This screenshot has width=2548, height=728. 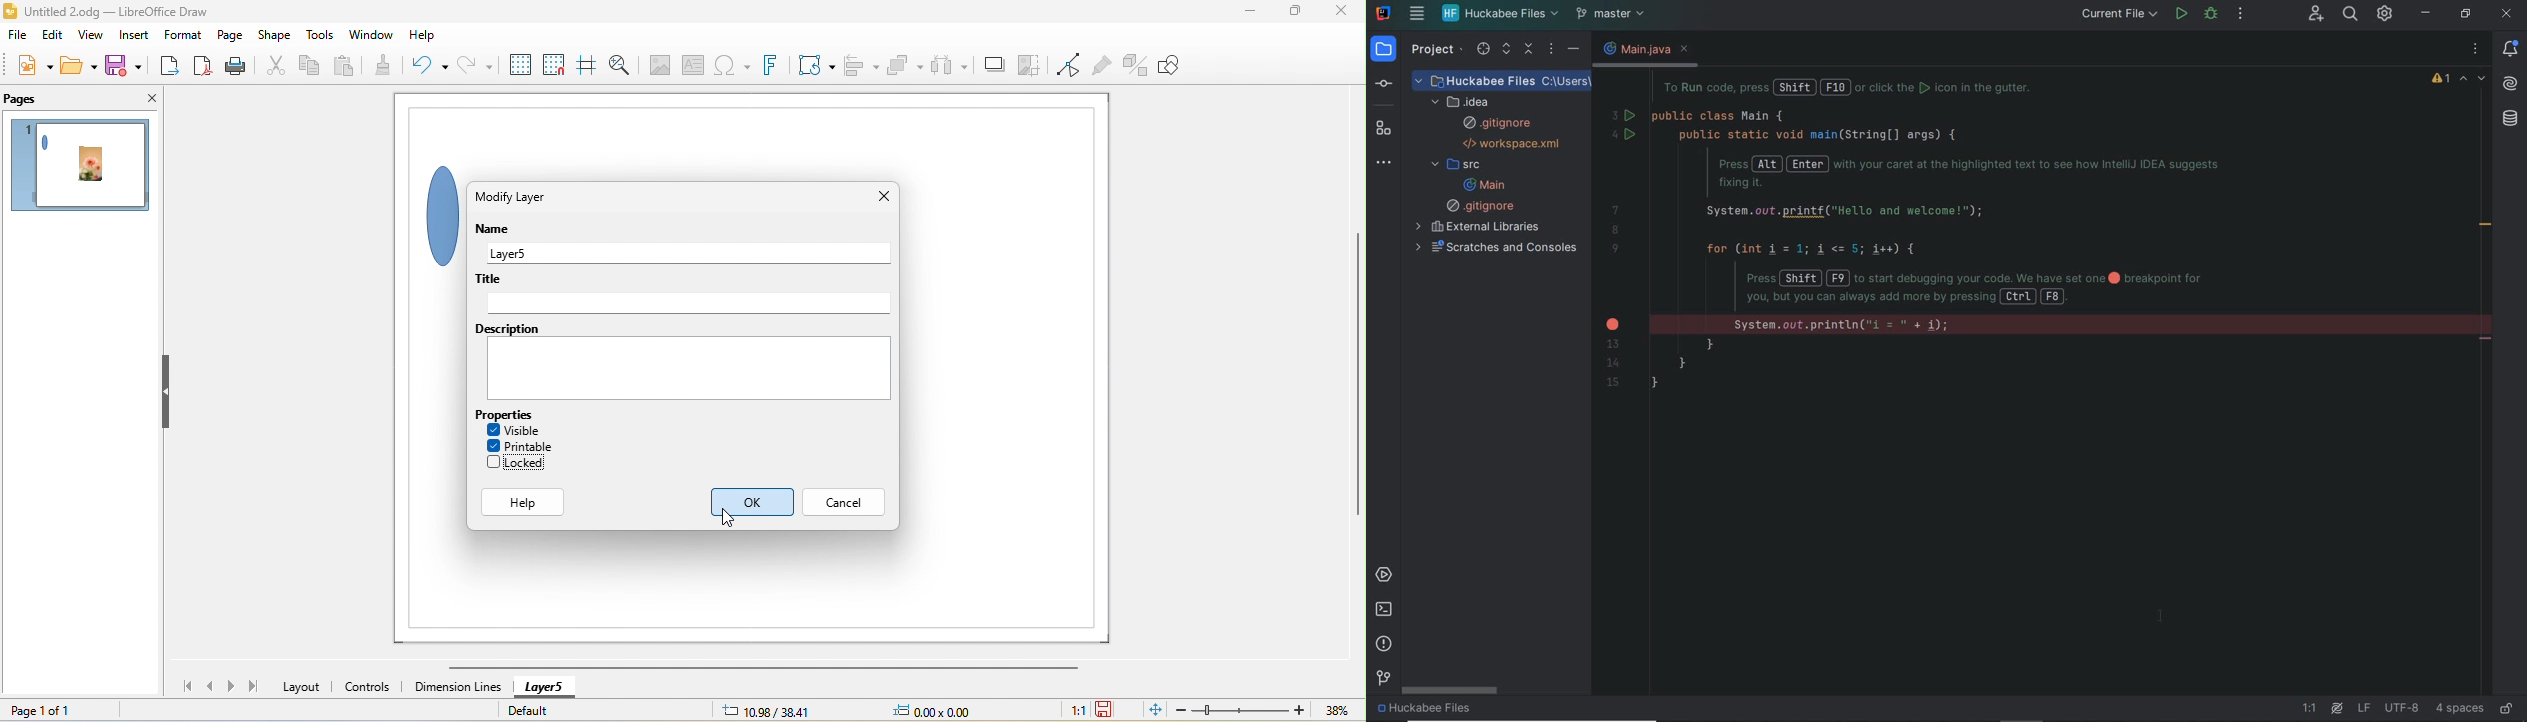 I want to click on select opened file, so click(x=1480, y=50).